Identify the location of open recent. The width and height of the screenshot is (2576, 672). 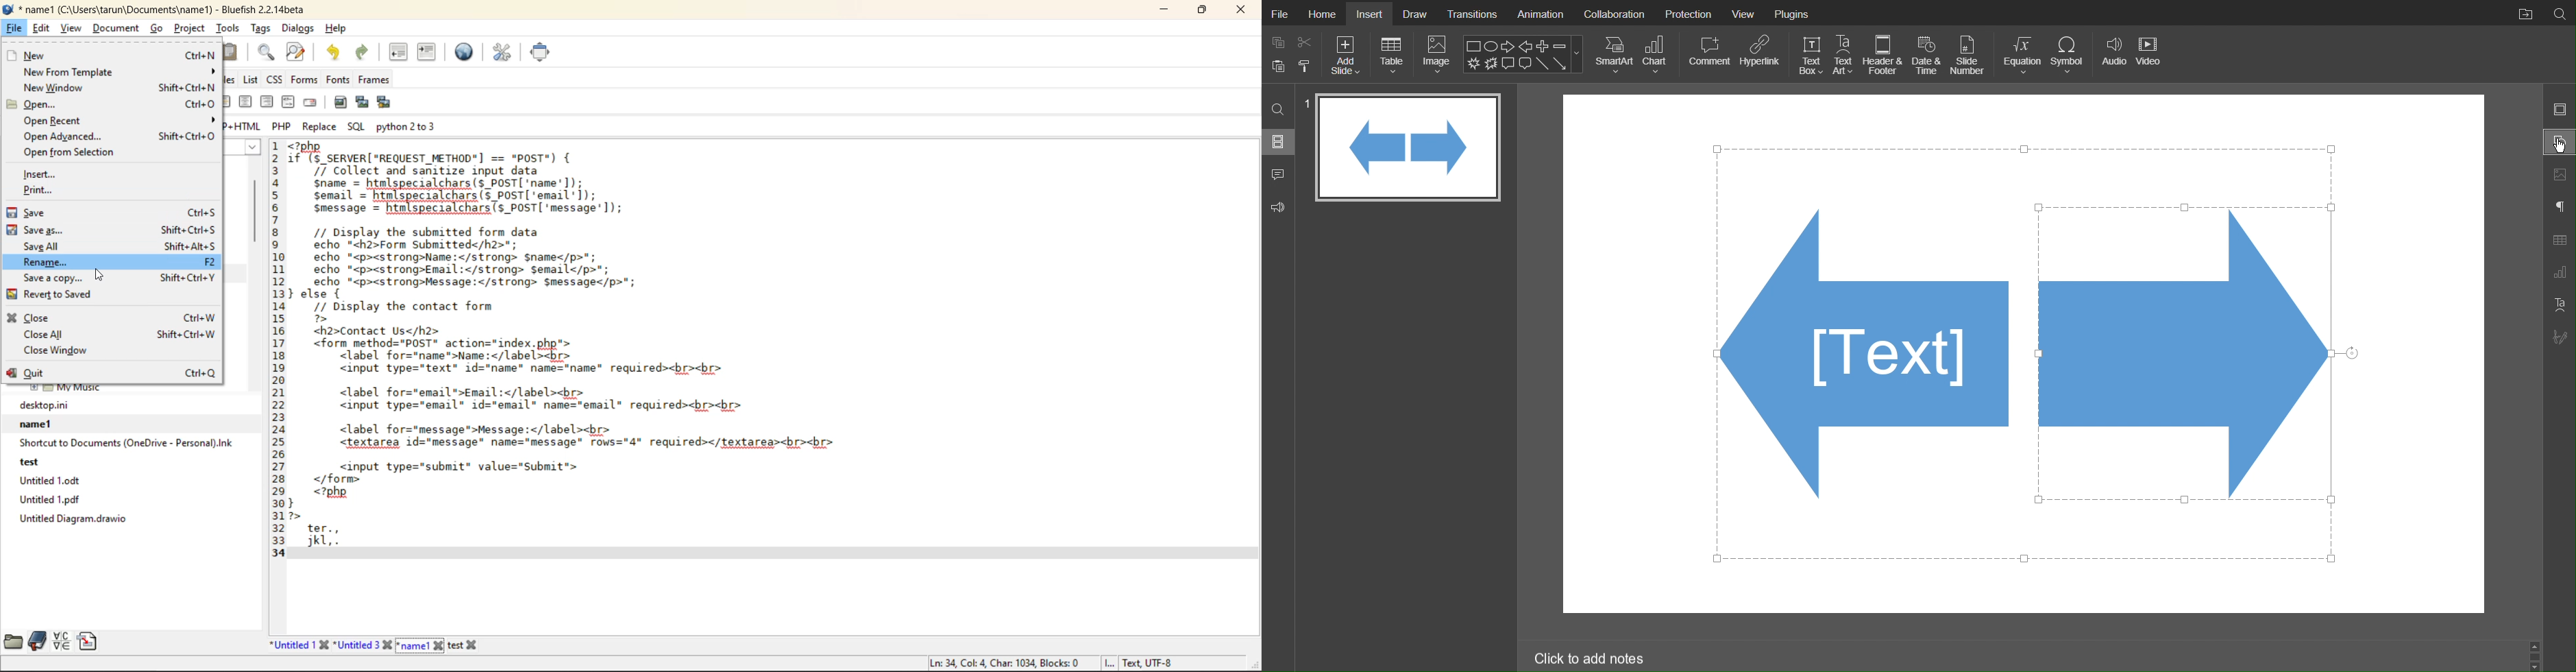
(119, 120).